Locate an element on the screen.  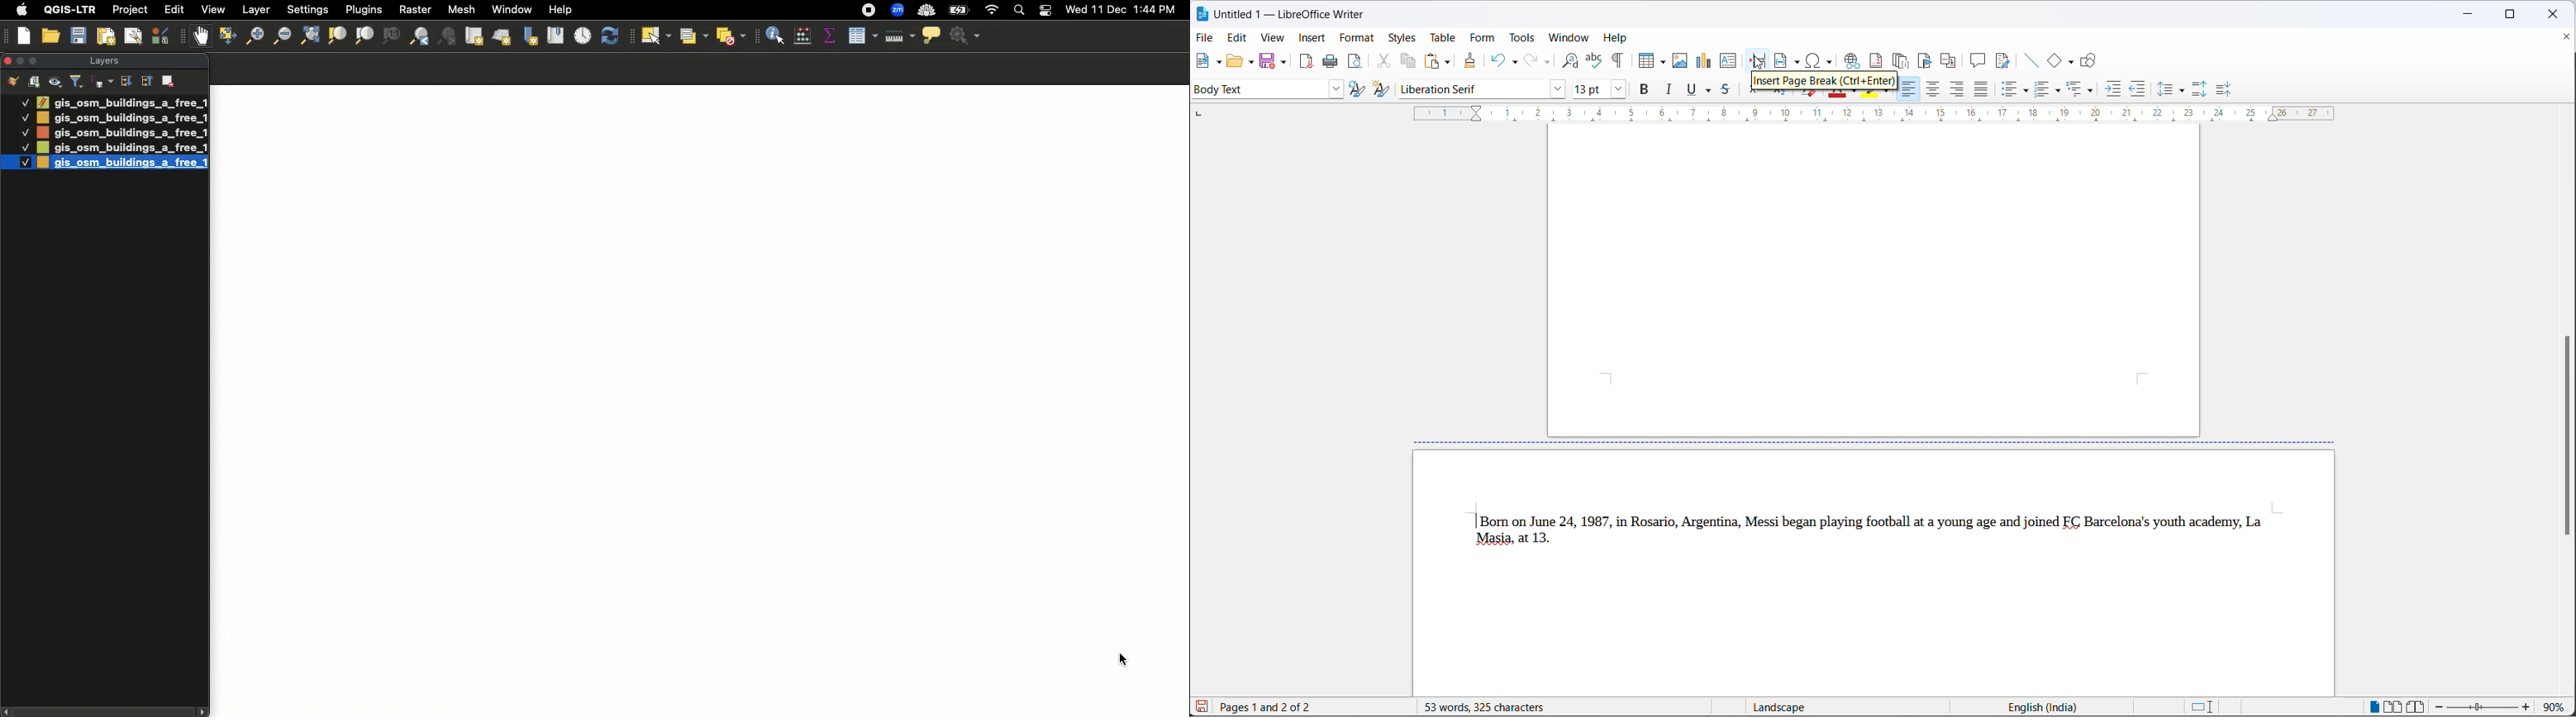
Clicked is located at coordinates (1126, 659).